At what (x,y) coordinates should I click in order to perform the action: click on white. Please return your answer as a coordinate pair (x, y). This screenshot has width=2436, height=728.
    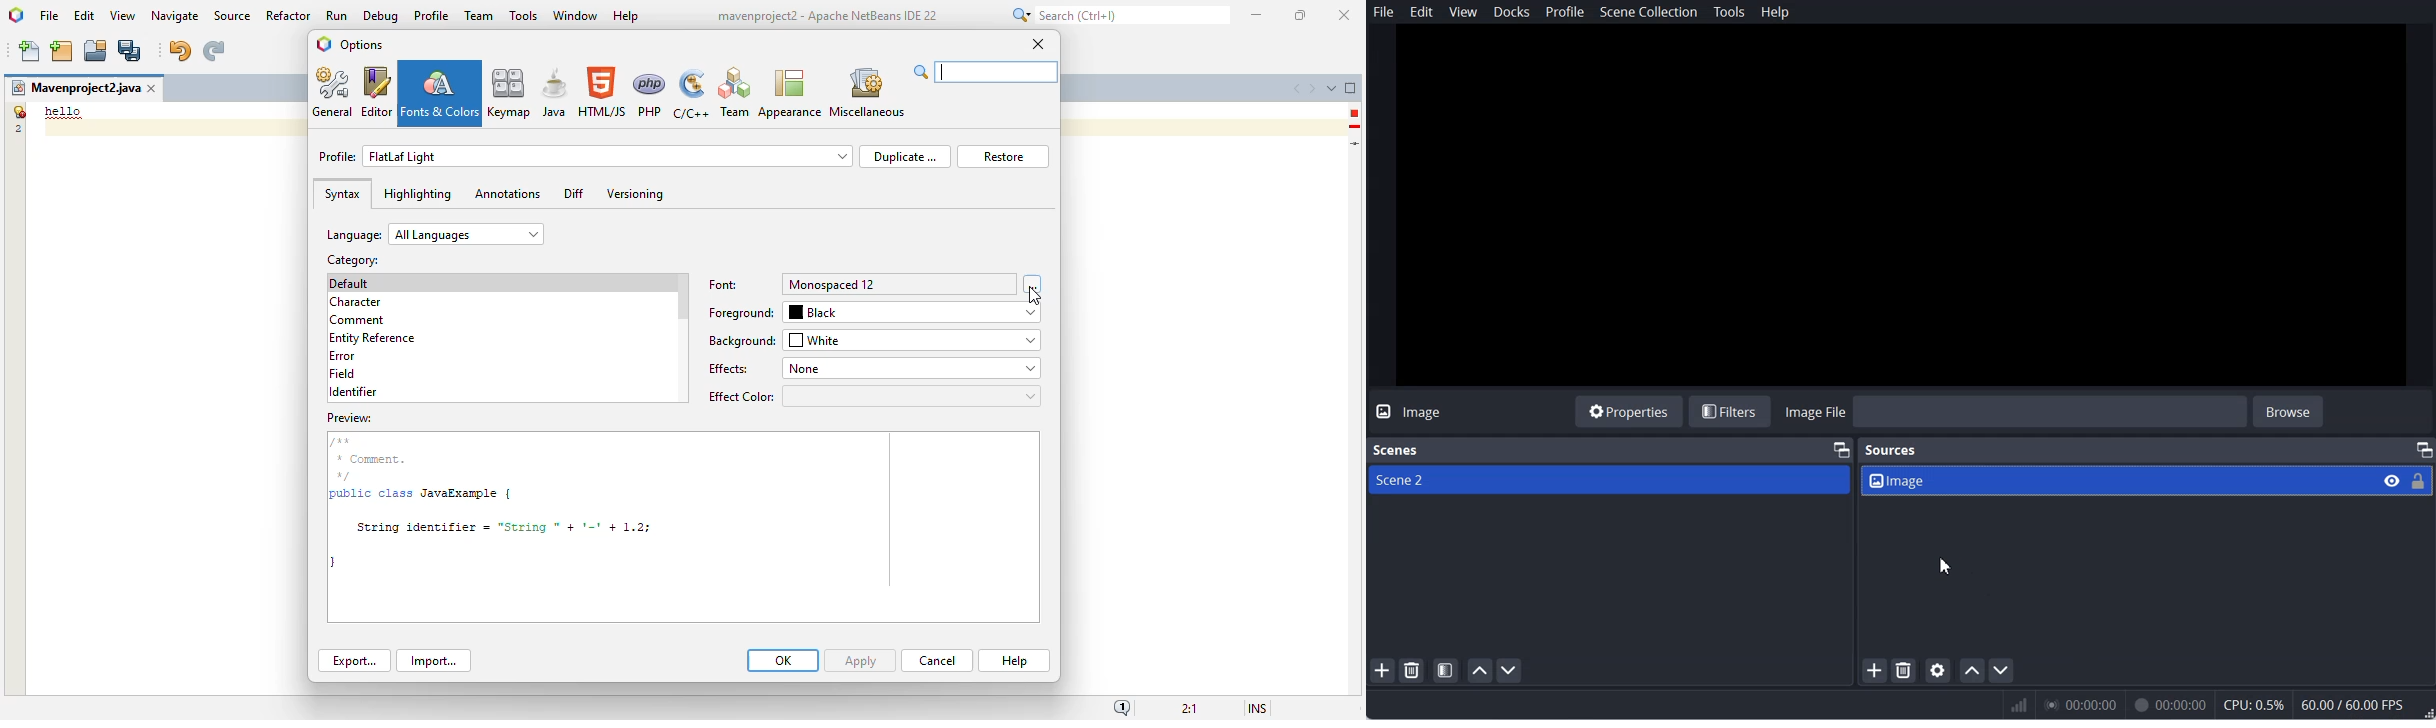
    Looking at the image, I should click on (913, 340).